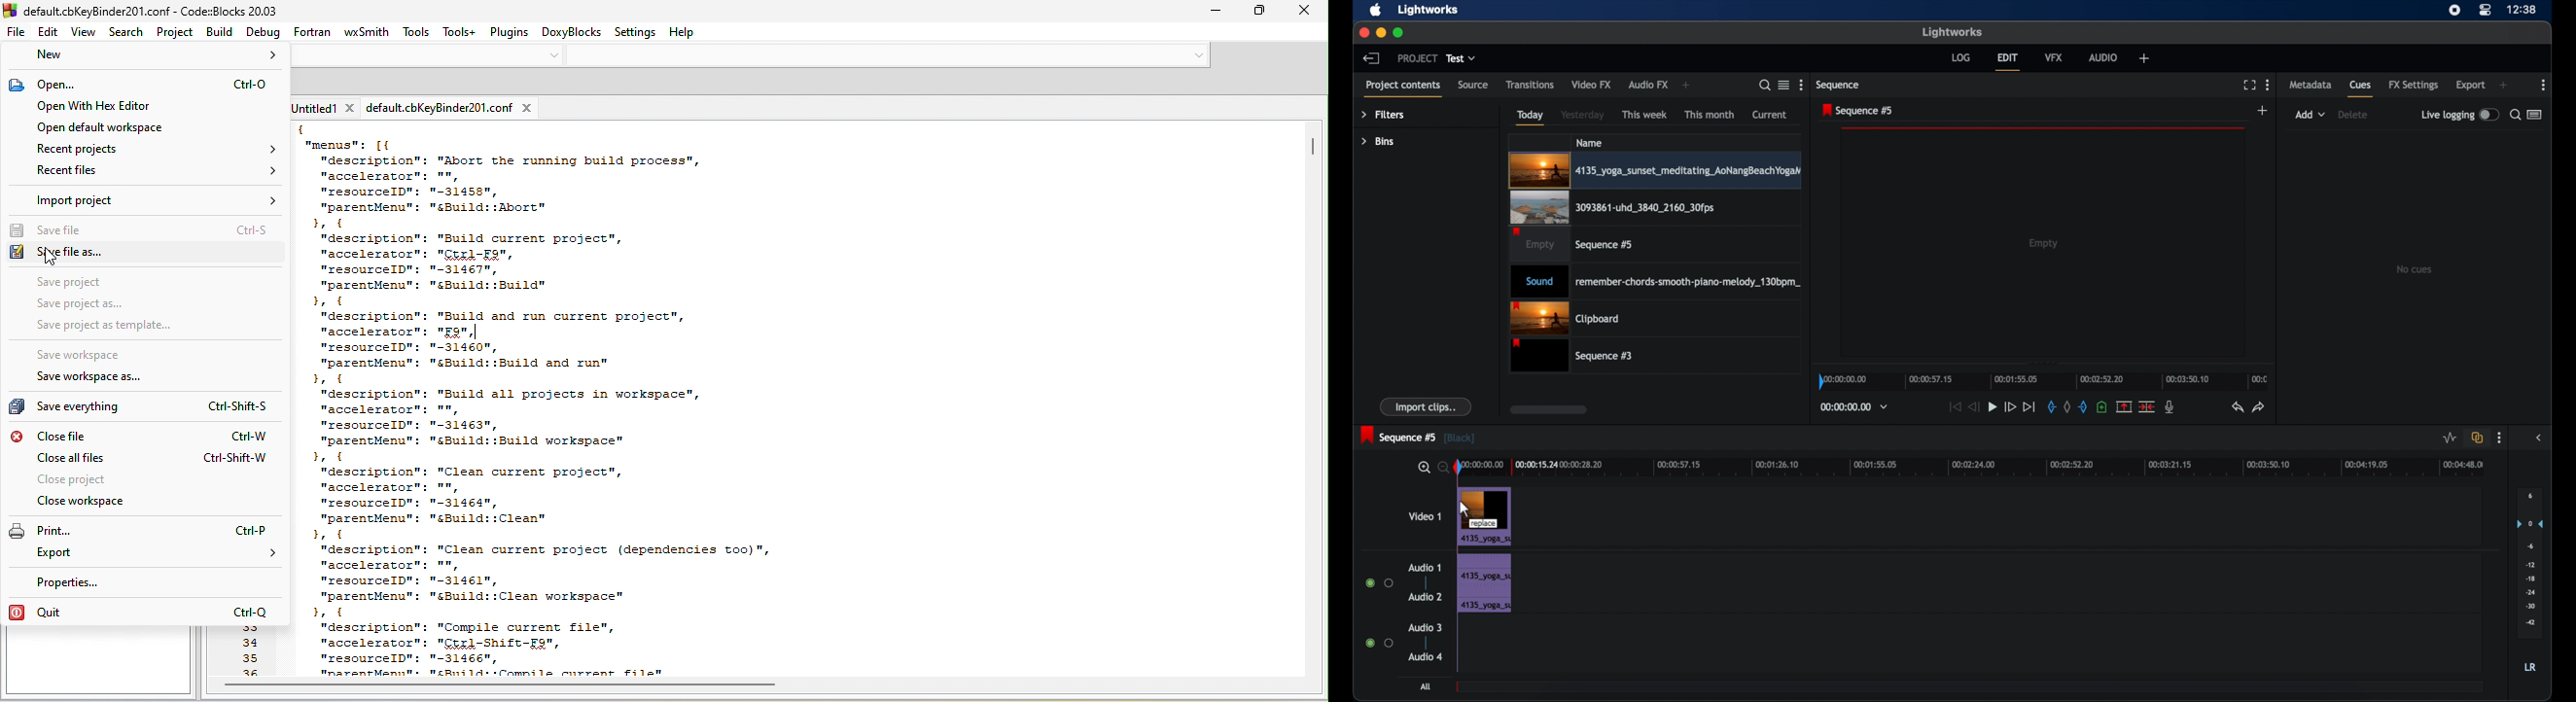 This screenshot has height=728, width=2576. Describe the element at coordinates (2010, 407) in the screenshot. I see `fast forward` at that location.